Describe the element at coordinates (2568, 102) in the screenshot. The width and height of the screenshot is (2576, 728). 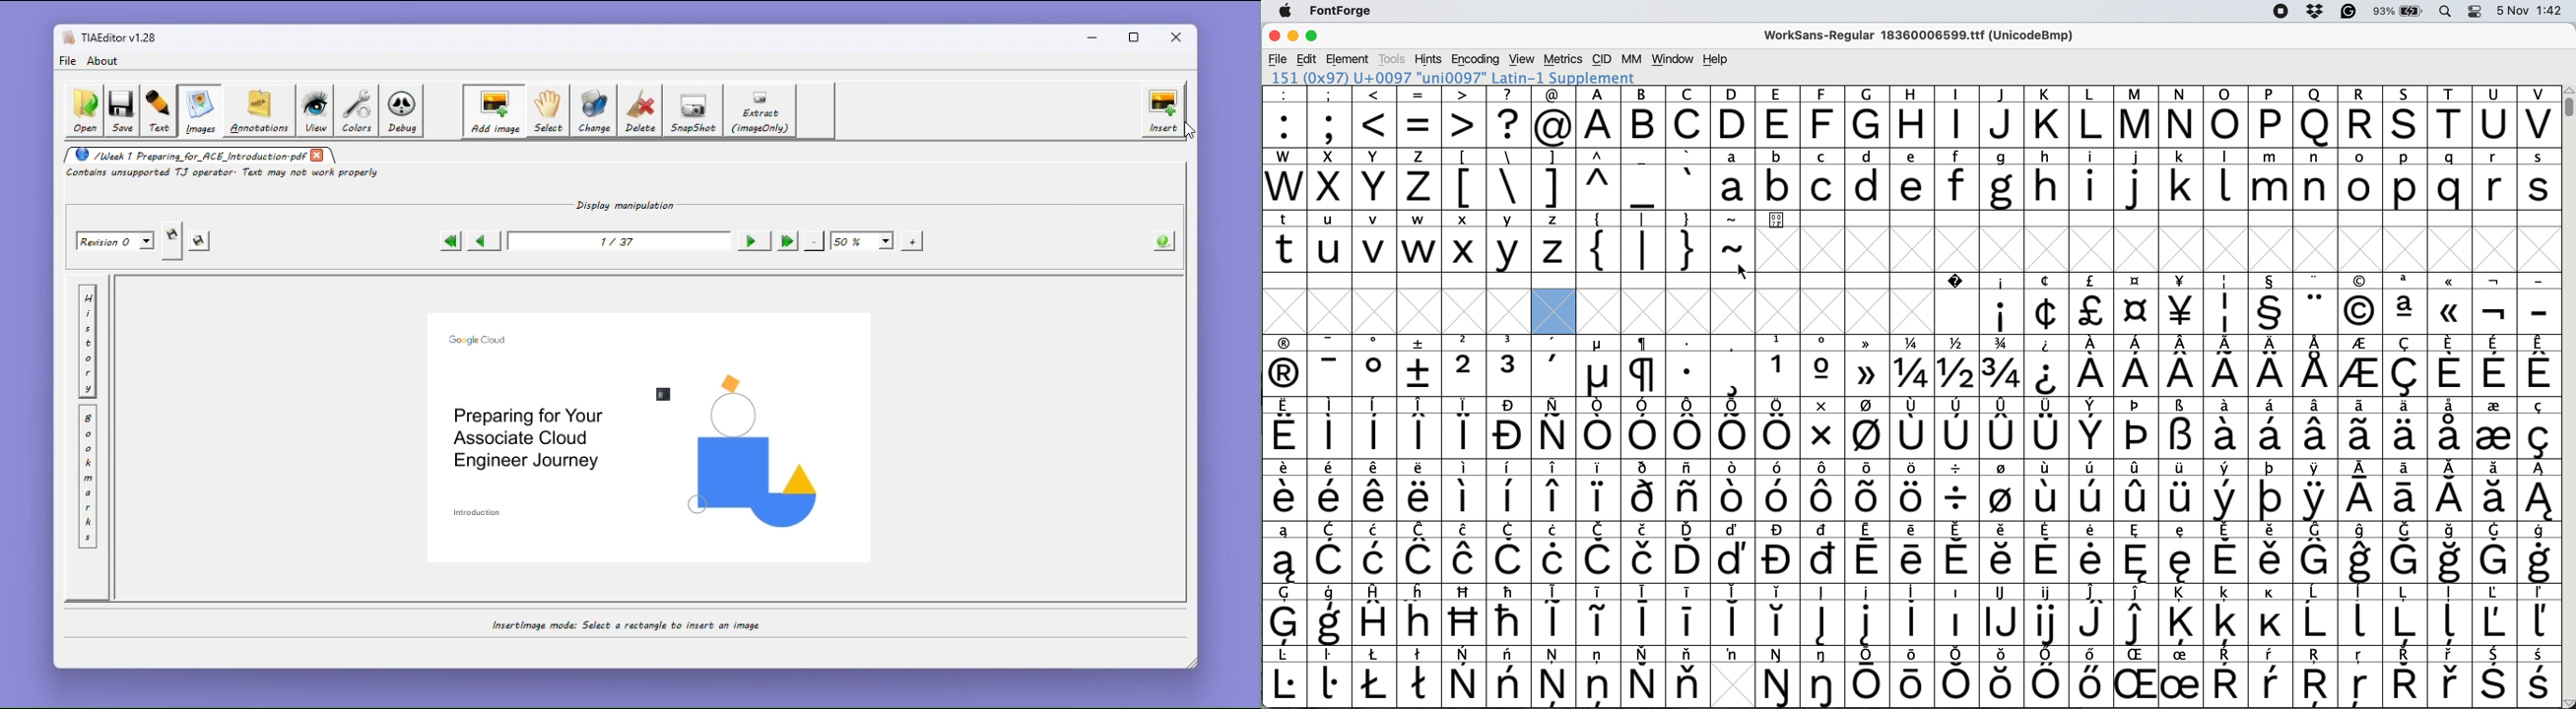
I see `vertical scroll bar` at that location.